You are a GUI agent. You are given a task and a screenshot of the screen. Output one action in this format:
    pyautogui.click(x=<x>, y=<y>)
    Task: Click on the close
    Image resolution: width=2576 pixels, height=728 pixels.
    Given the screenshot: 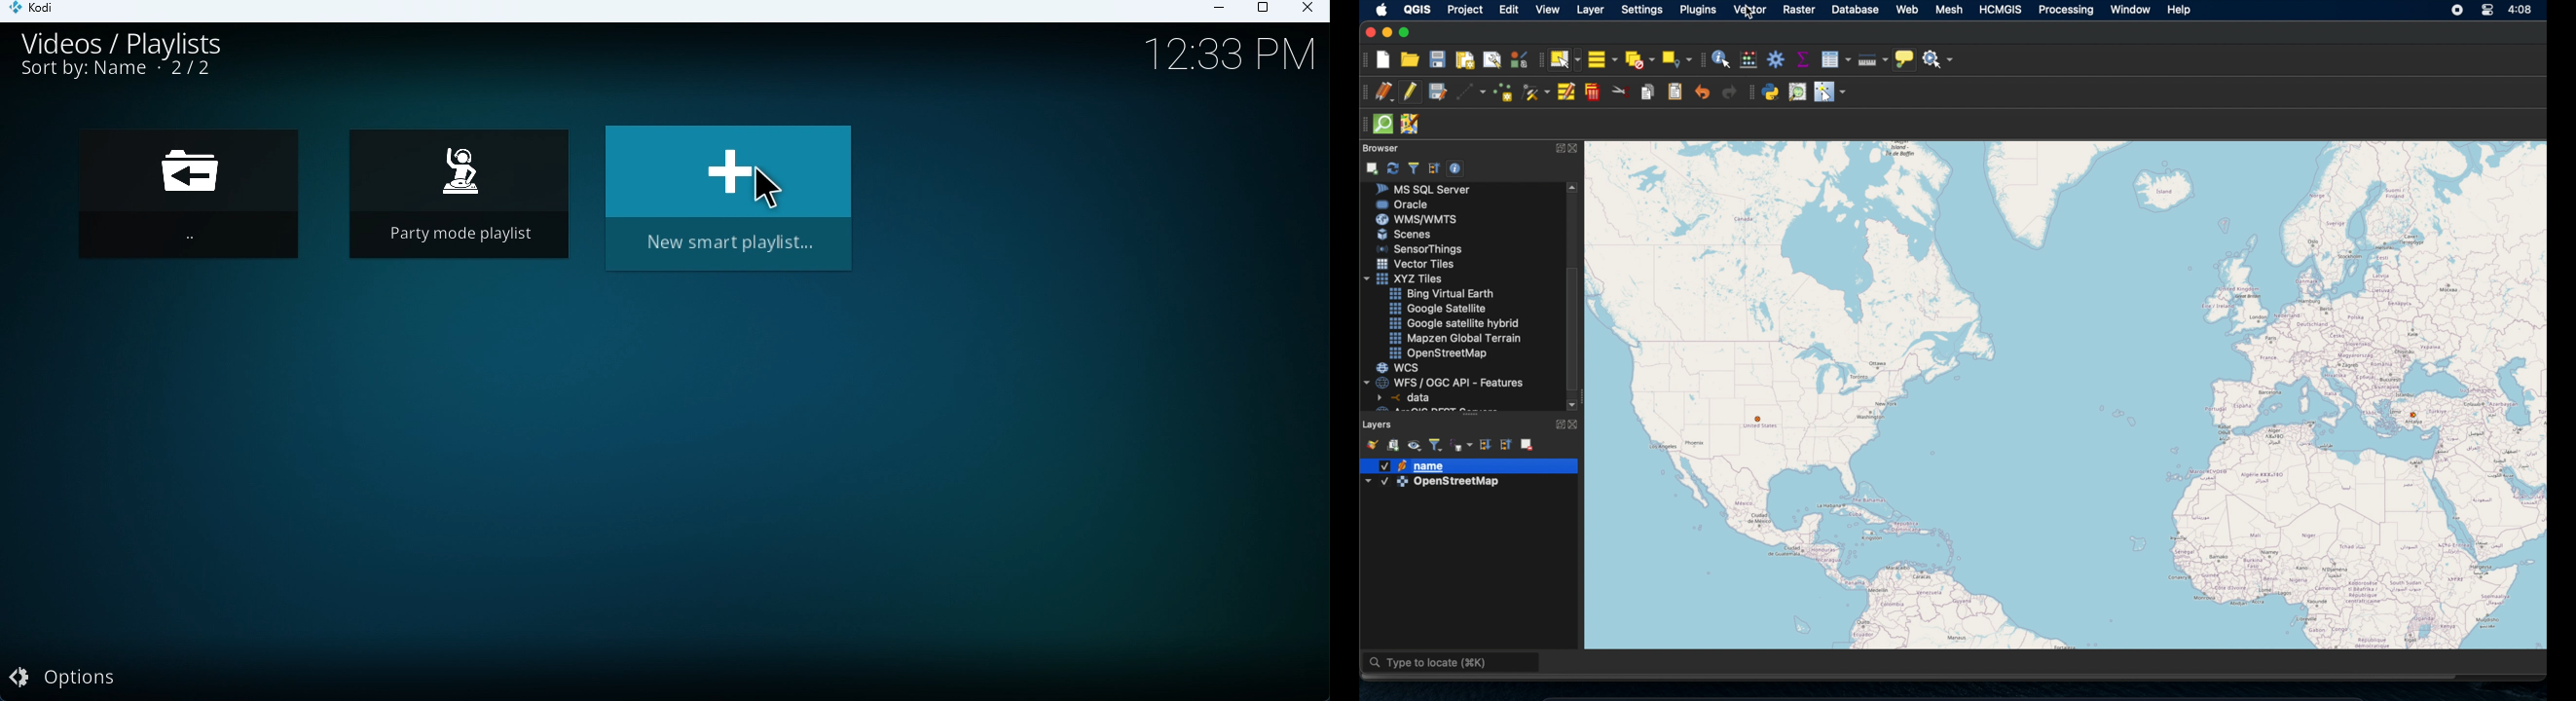 What is the action you would take?
    pyautogui.click(x=1577, y=424)
    